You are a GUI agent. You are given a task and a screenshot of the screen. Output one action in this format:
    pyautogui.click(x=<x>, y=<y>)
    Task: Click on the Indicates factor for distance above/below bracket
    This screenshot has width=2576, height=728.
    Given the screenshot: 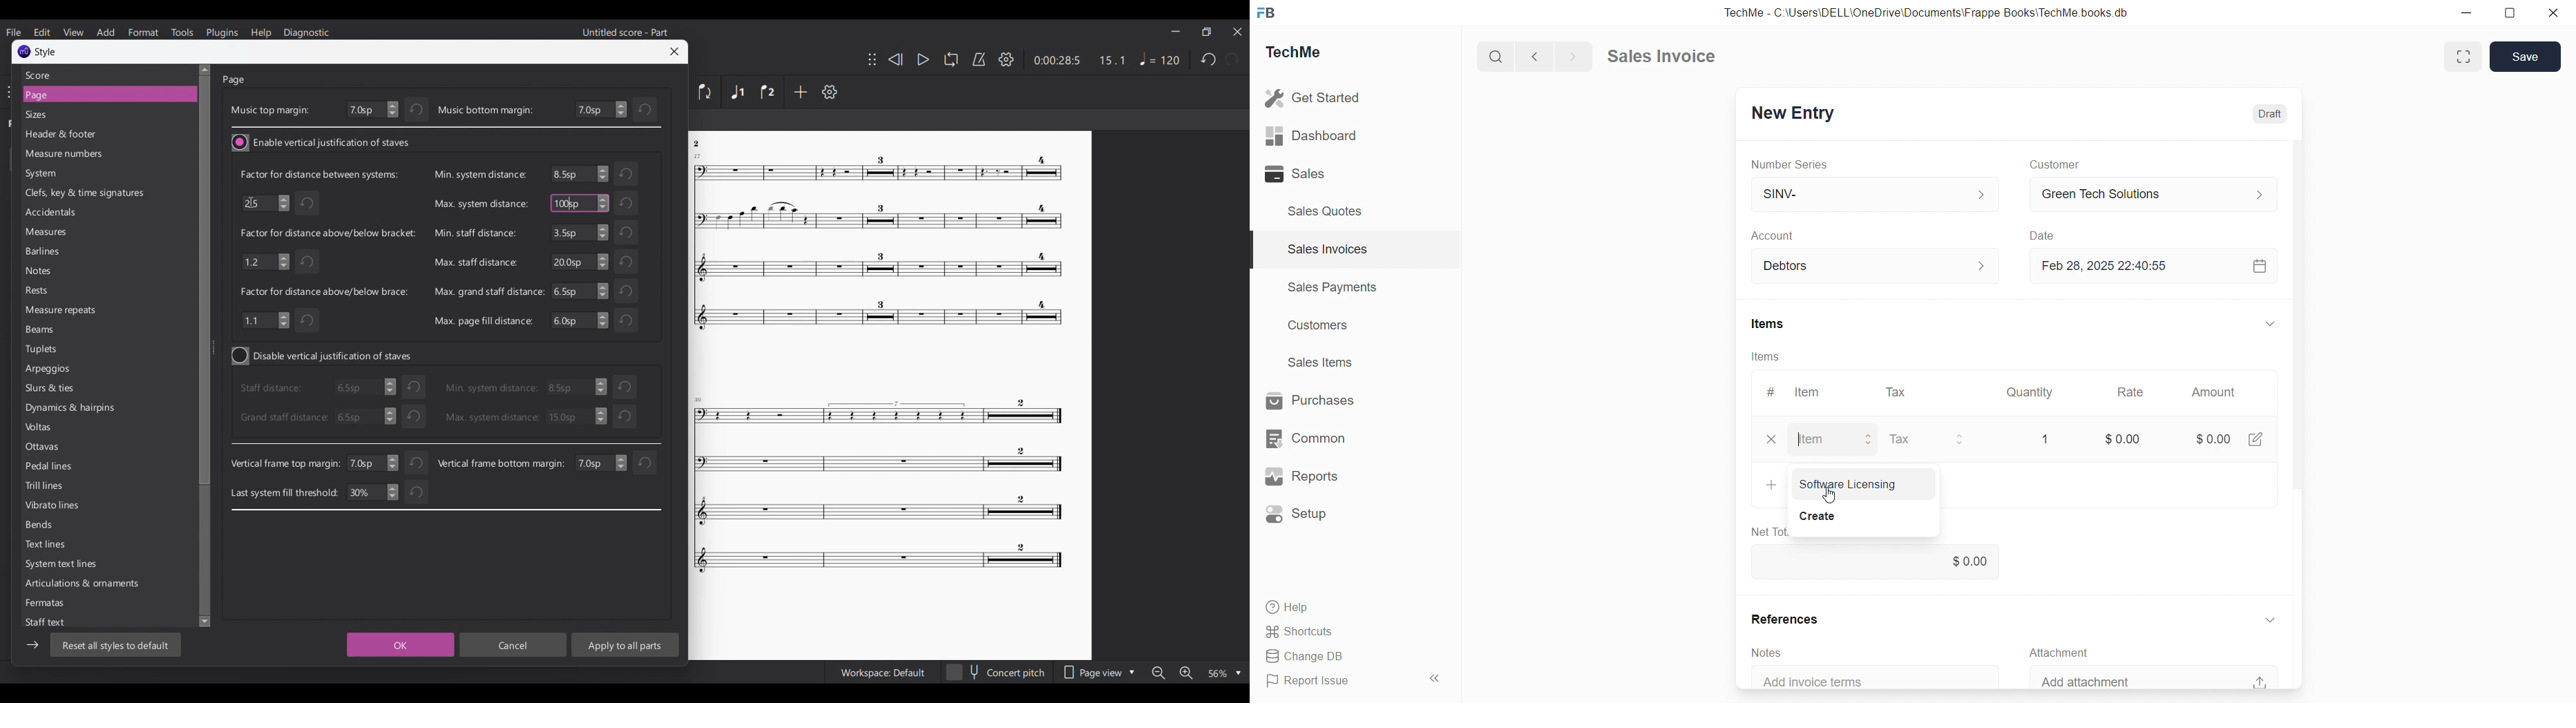 What is the action you would take?
    pyautogui.click(x=328, y=232)
    